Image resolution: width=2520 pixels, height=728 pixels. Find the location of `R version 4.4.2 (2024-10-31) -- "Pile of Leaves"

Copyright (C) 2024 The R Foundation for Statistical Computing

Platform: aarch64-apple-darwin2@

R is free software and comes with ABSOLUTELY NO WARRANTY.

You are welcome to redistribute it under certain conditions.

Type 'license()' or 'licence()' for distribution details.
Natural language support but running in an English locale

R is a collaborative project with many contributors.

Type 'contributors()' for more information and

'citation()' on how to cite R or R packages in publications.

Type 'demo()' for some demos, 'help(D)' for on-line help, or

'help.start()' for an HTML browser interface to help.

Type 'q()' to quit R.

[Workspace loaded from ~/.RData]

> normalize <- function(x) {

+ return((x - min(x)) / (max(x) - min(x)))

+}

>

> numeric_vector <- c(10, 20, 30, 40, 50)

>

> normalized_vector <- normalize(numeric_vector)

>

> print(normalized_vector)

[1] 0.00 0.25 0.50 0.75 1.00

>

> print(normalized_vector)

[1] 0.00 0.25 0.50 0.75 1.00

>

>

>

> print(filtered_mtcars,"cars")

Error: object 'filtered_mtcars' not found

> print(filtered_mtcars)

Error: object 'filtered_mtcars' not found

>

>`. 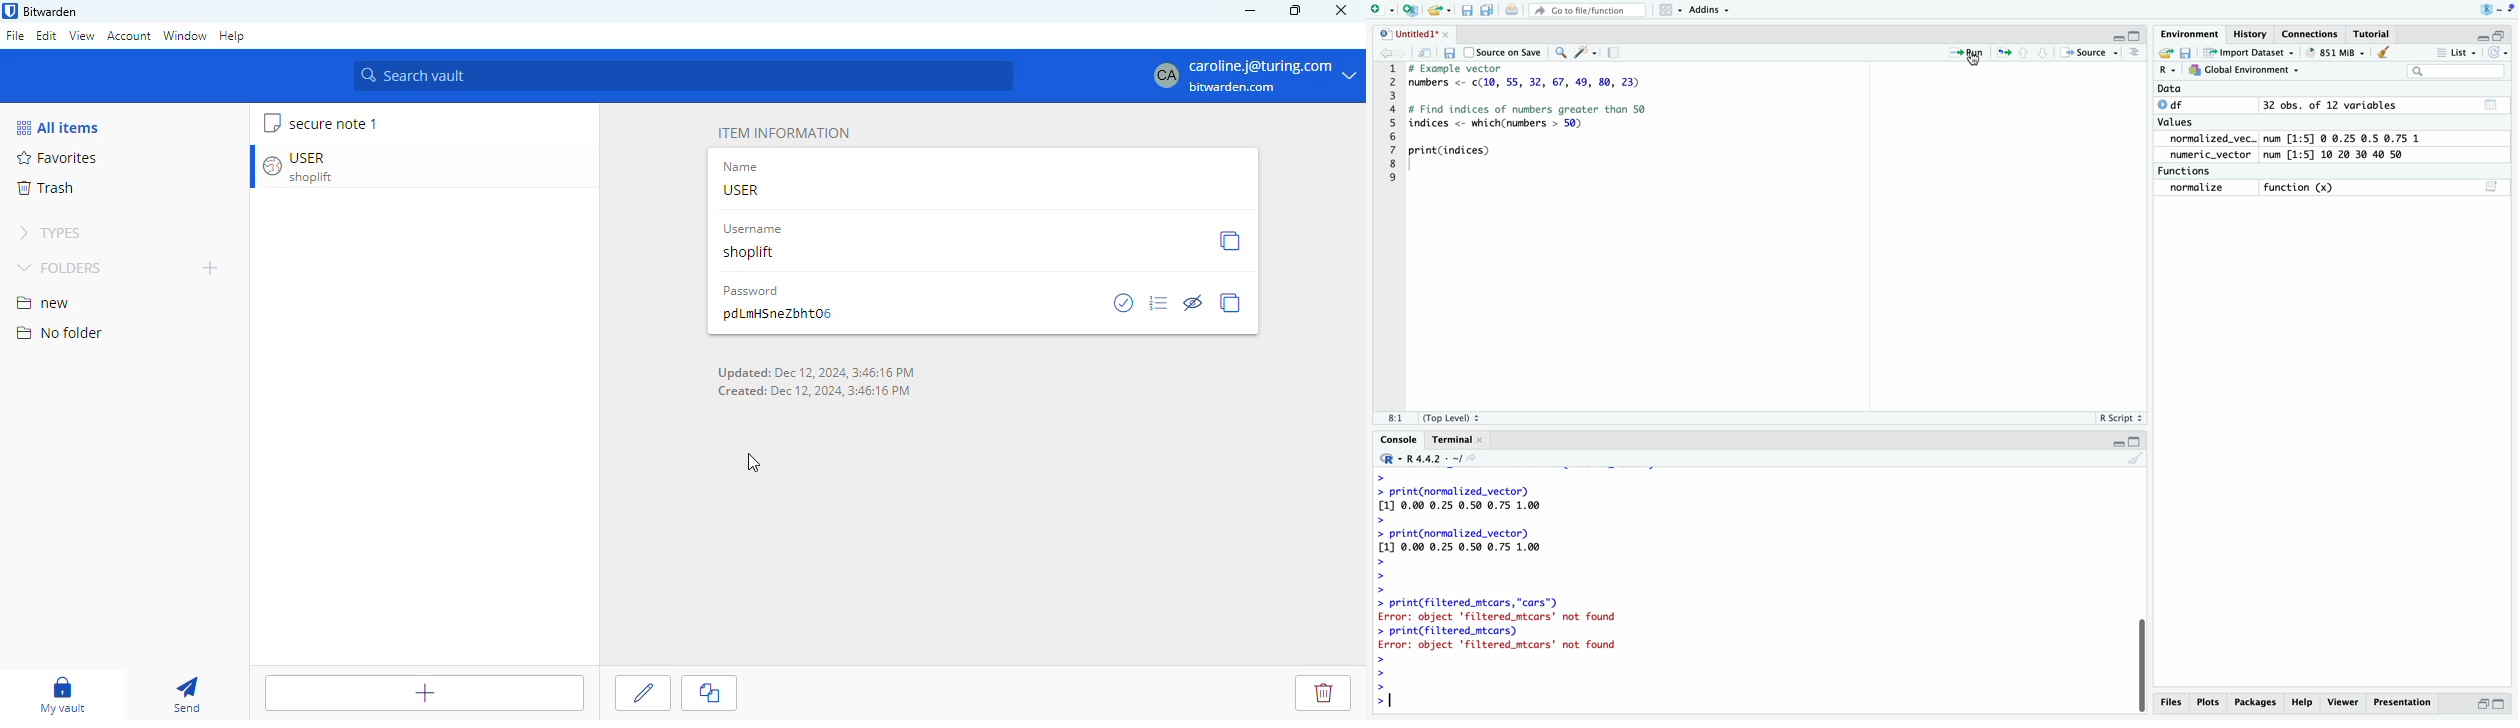

R version 4.4.2 (2024-10-31) -- "Pile of Leaves"

Copyright (C) 2024 The R Foundation for Statistical Computing

Platform: aarch64-apple-darwin2@

R is free software and comes with ABSOLUTELY NO WARRANTY.

You are welcome to redistribute it under certain conditions.

Type 'license()' or 'licence()' for distribution details.
Natural language support but running in an English locale

R is a collaborative project with many contributors.

Type 'contributors()' for more information and

'citation()' on how to cite R or R packages in publications.

Type 'demo()' for some demos, 'help(D)' for on-line help, or

'help.start()' for an HTML browser interface to help.

Type 'q()' to quit R.

[Workspace loaded from ~/.RData]

> normalize <- function(x) {

+ return((x - min(x)) / (max(x) - min(x)))

+}

>

> numeric_vector <- c(10, 20, 30, 40, 50)

>

> normalized_vector <- normalize(numeric_vector)

>

> print(normalized_vector)

[1] 0.00 0.25 0.50 0.75 1.00

>

> print(normalized_vector)

[1] 0.00 0.25 0.50 0.75 1.00

>

>

>

> print(filtered_mtcars,"cars")

Error: object 'filtered_mtcars' not found

> print(filtered_mtcars)

Error: object 'filtered_mtcars' not found

>

> is located at coordinates (1497, 588).